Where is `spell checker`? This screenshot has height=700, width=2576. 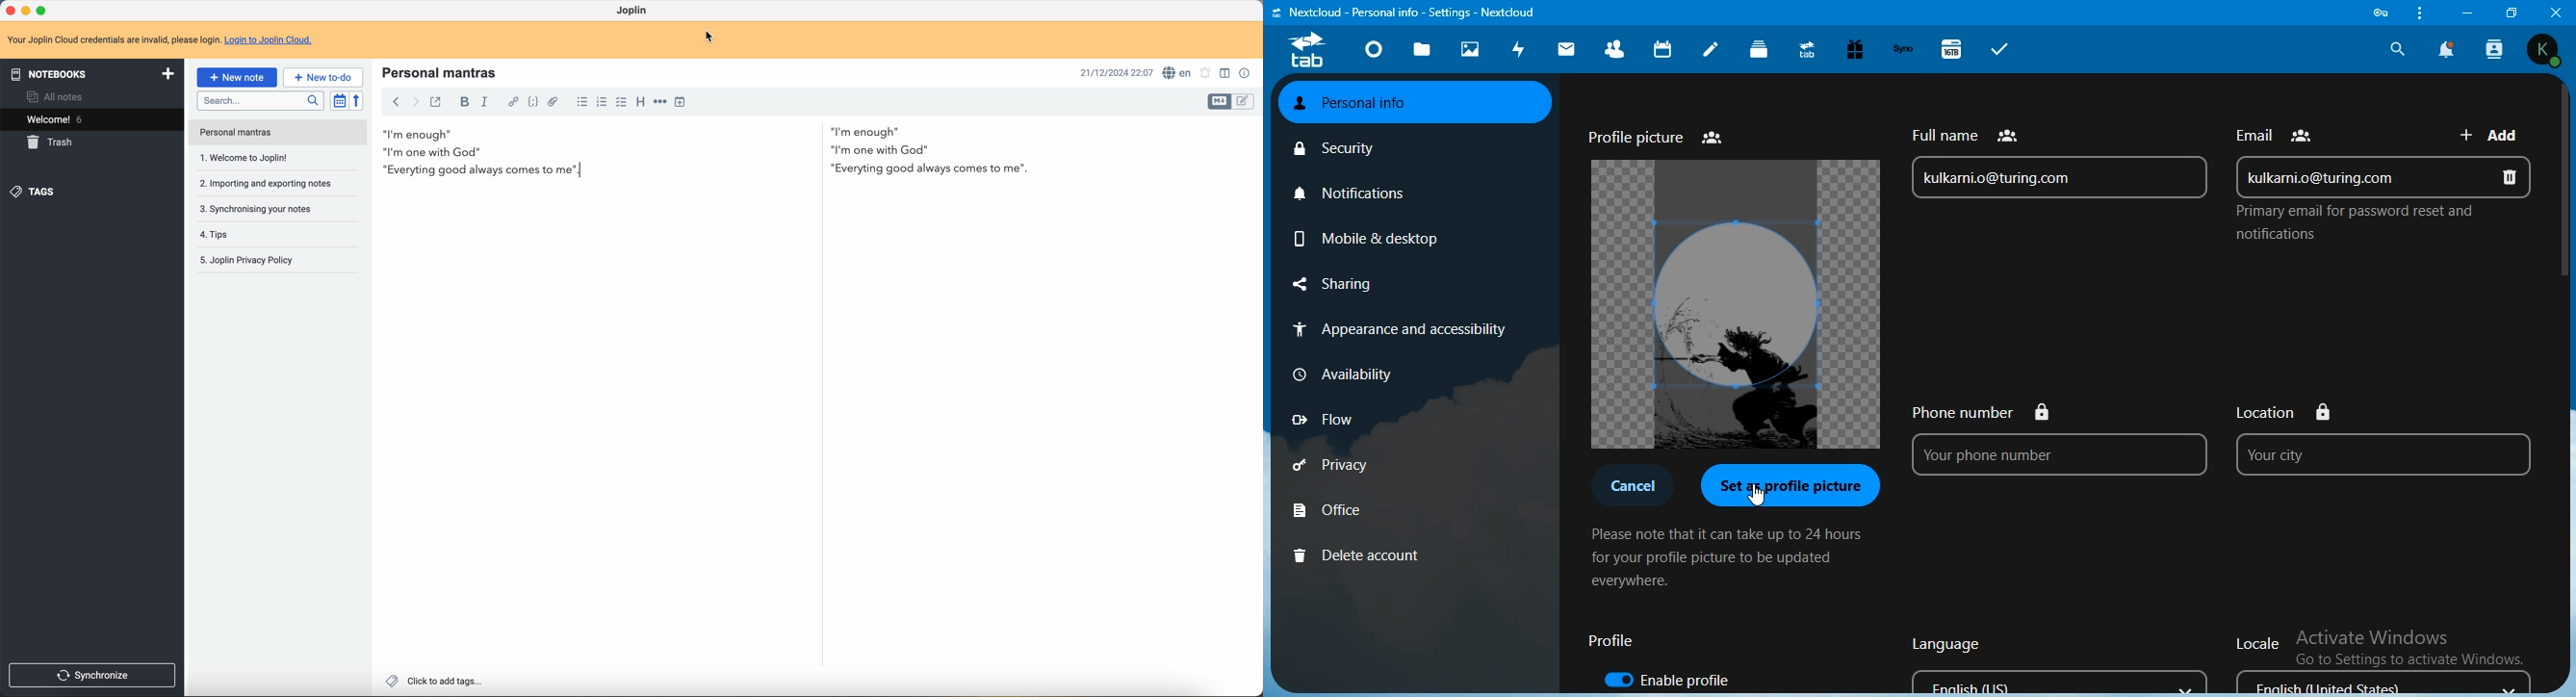
spell checker is located at coordinates (1178, 72).